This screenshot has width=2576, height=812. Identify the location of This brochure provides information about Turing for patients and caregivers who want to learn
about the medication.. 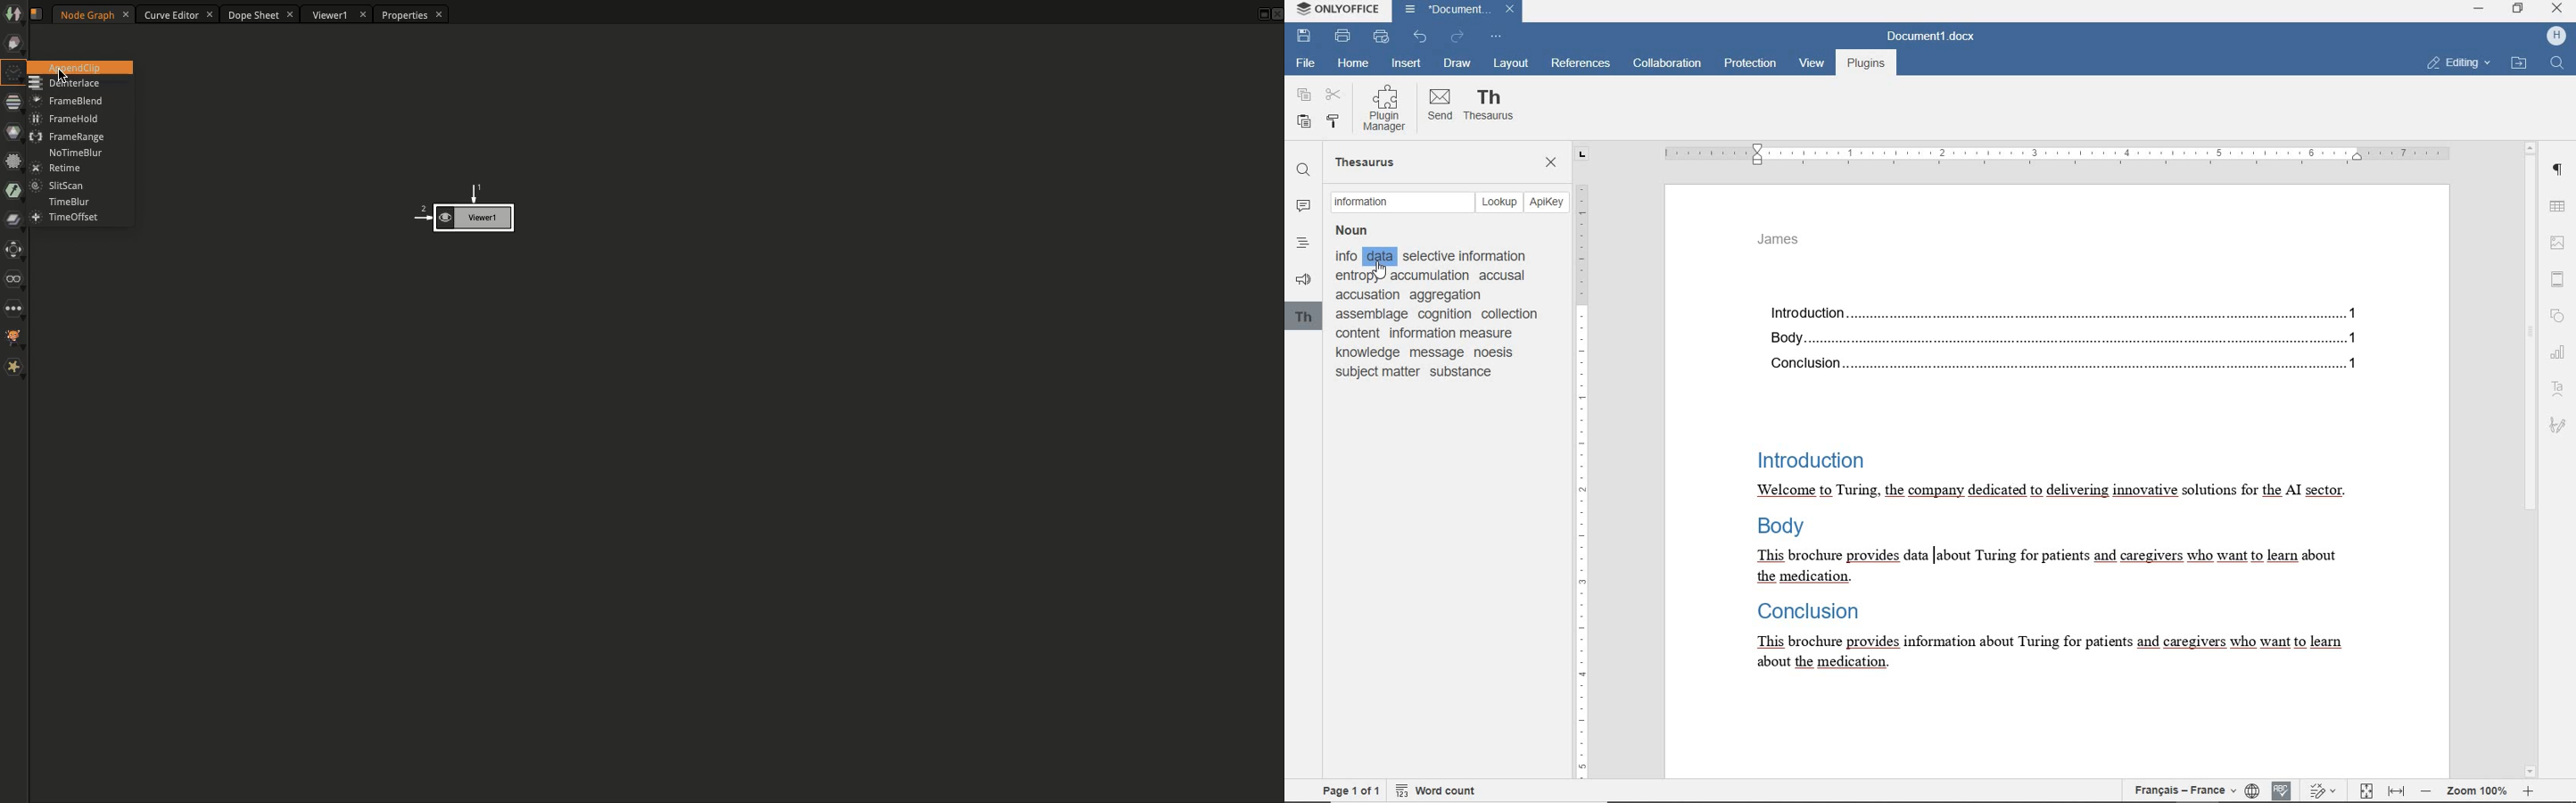
(2058, 566).